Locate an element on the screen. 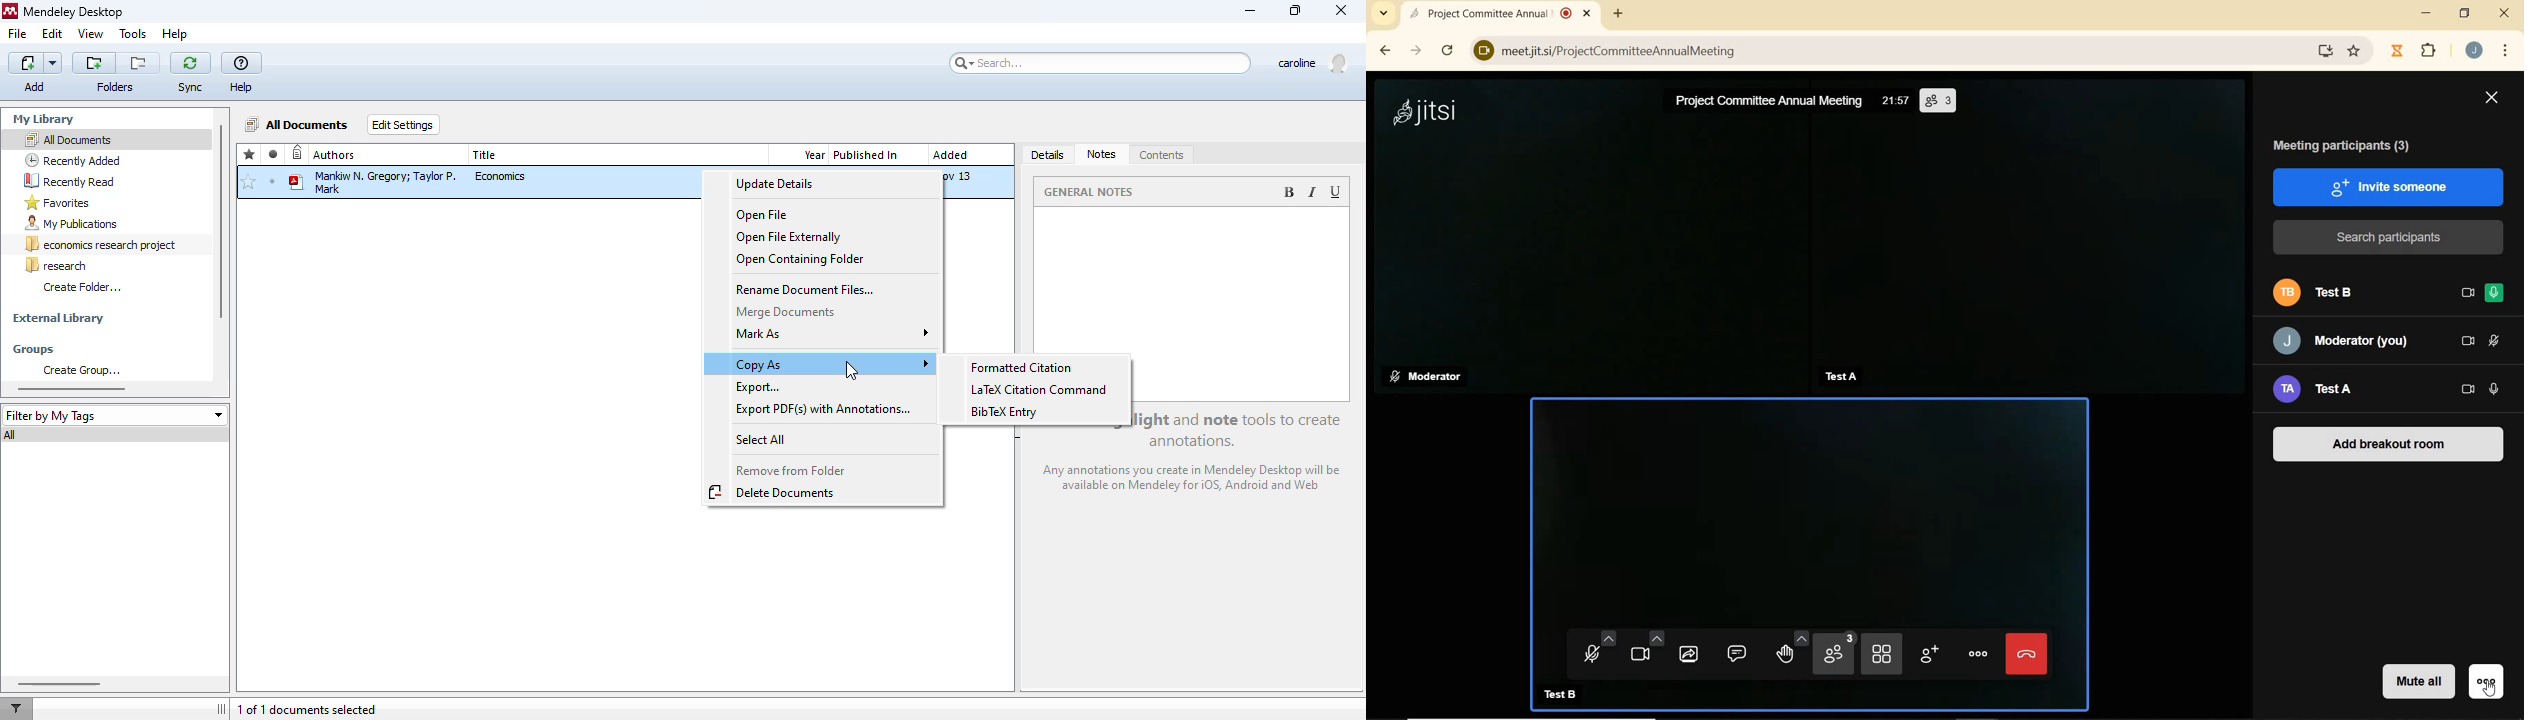 The image size is (2548, 728). update details is located at coordinates (775, 184).